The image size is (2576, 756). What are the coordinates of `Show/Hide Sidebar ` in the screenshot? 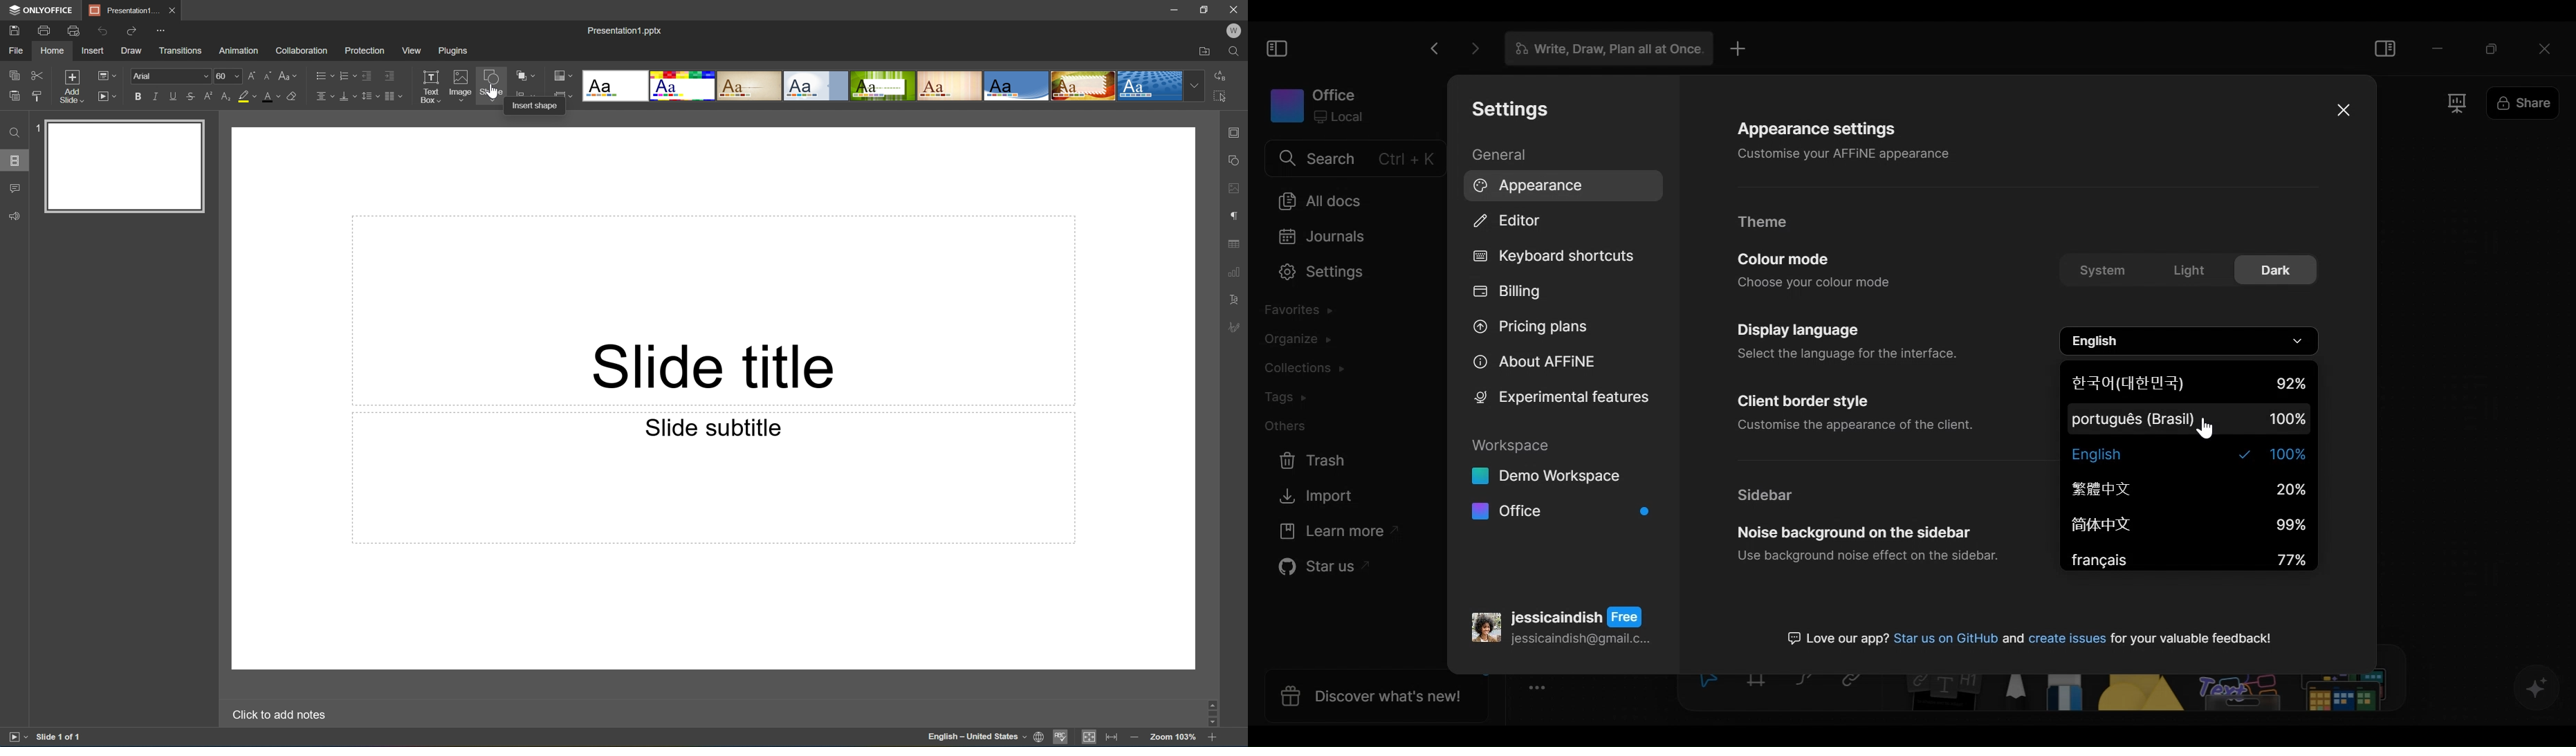 It's located at (2386, 46).